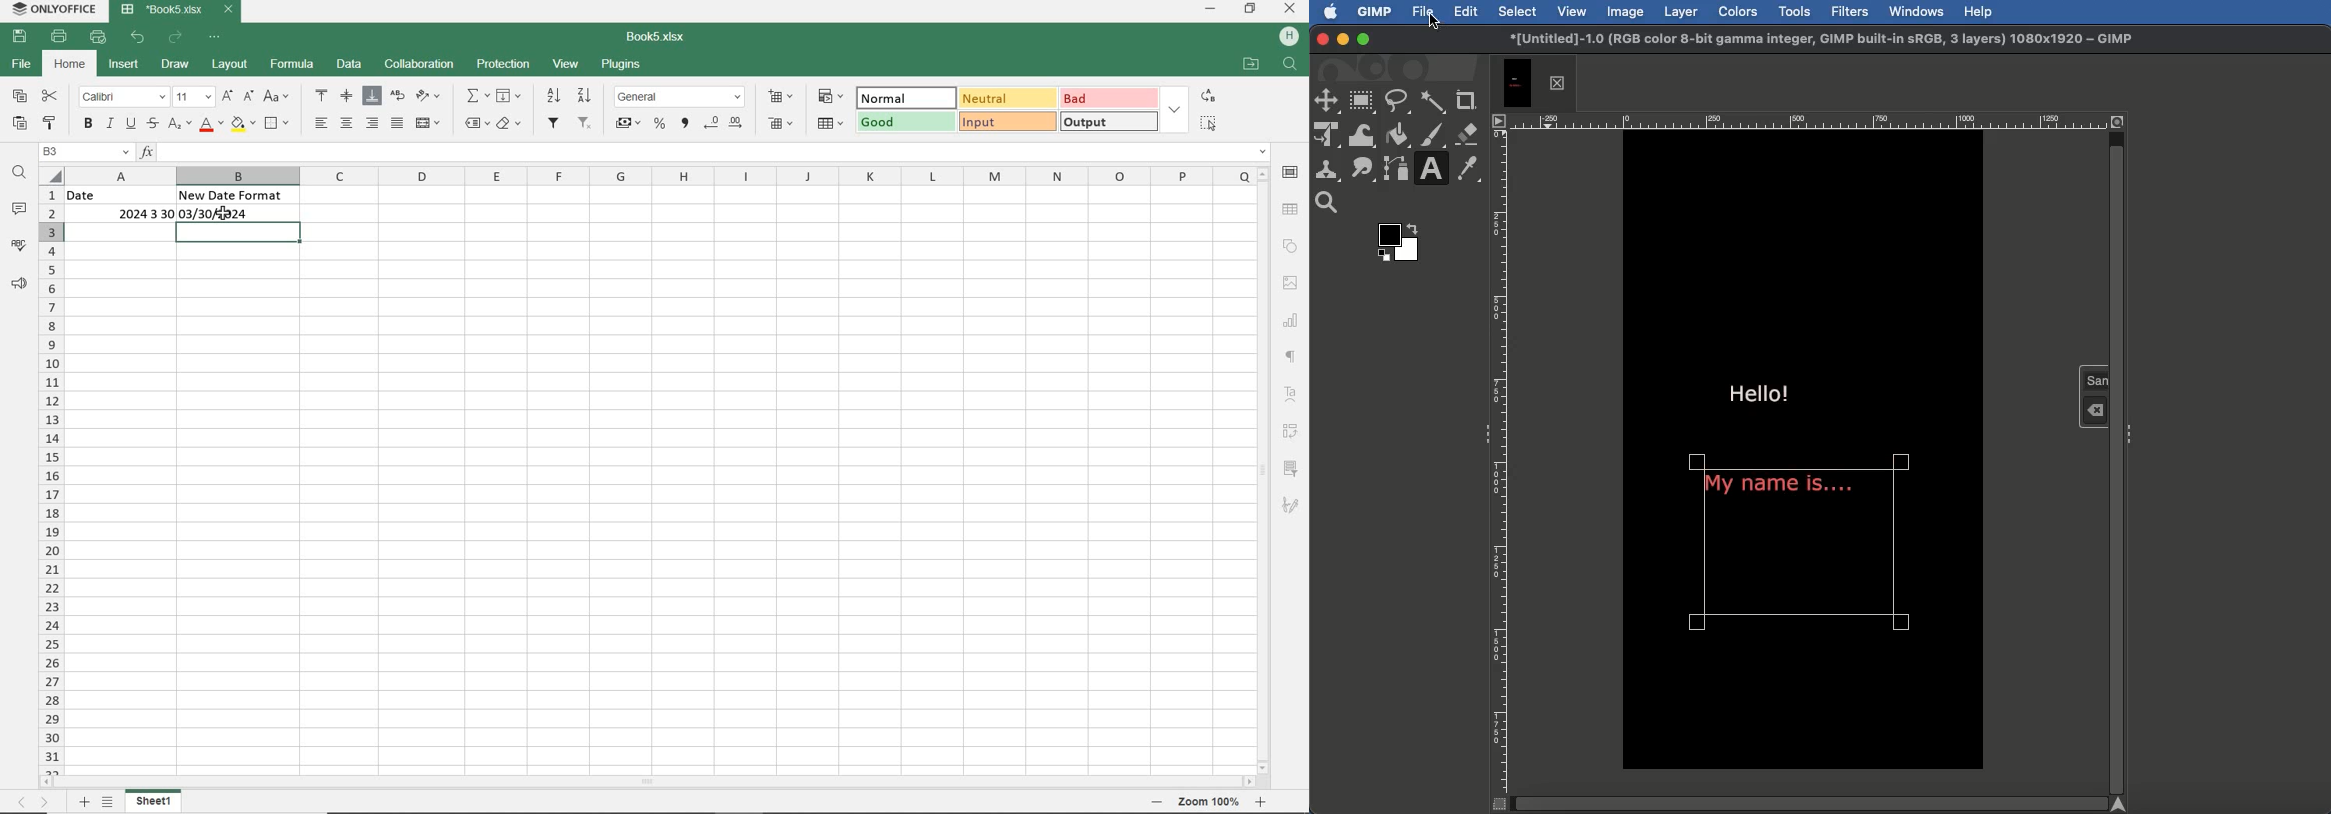 The height and width of the screenshot is (840, 2352). Describe the element at coordinates (504, 64) in the screenshot. I see `PROTECTION` at that location.